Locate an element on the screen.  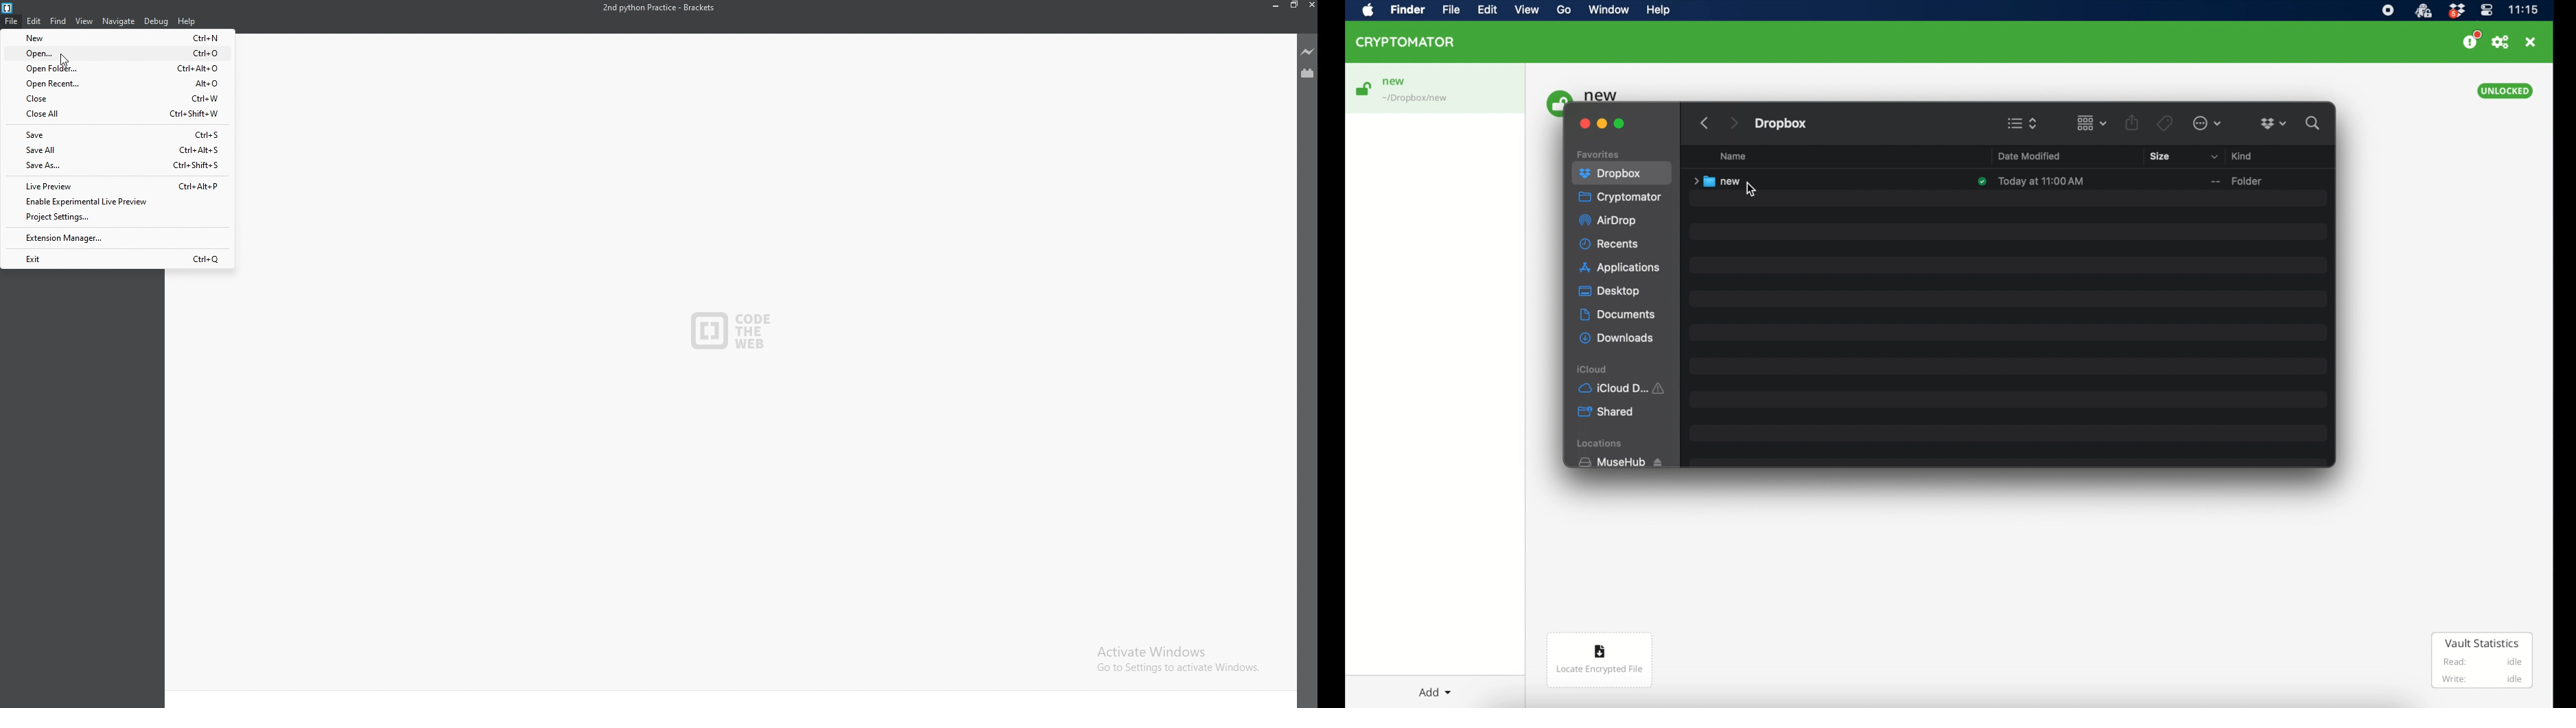
desktop is located at coordinates (1609, 291).